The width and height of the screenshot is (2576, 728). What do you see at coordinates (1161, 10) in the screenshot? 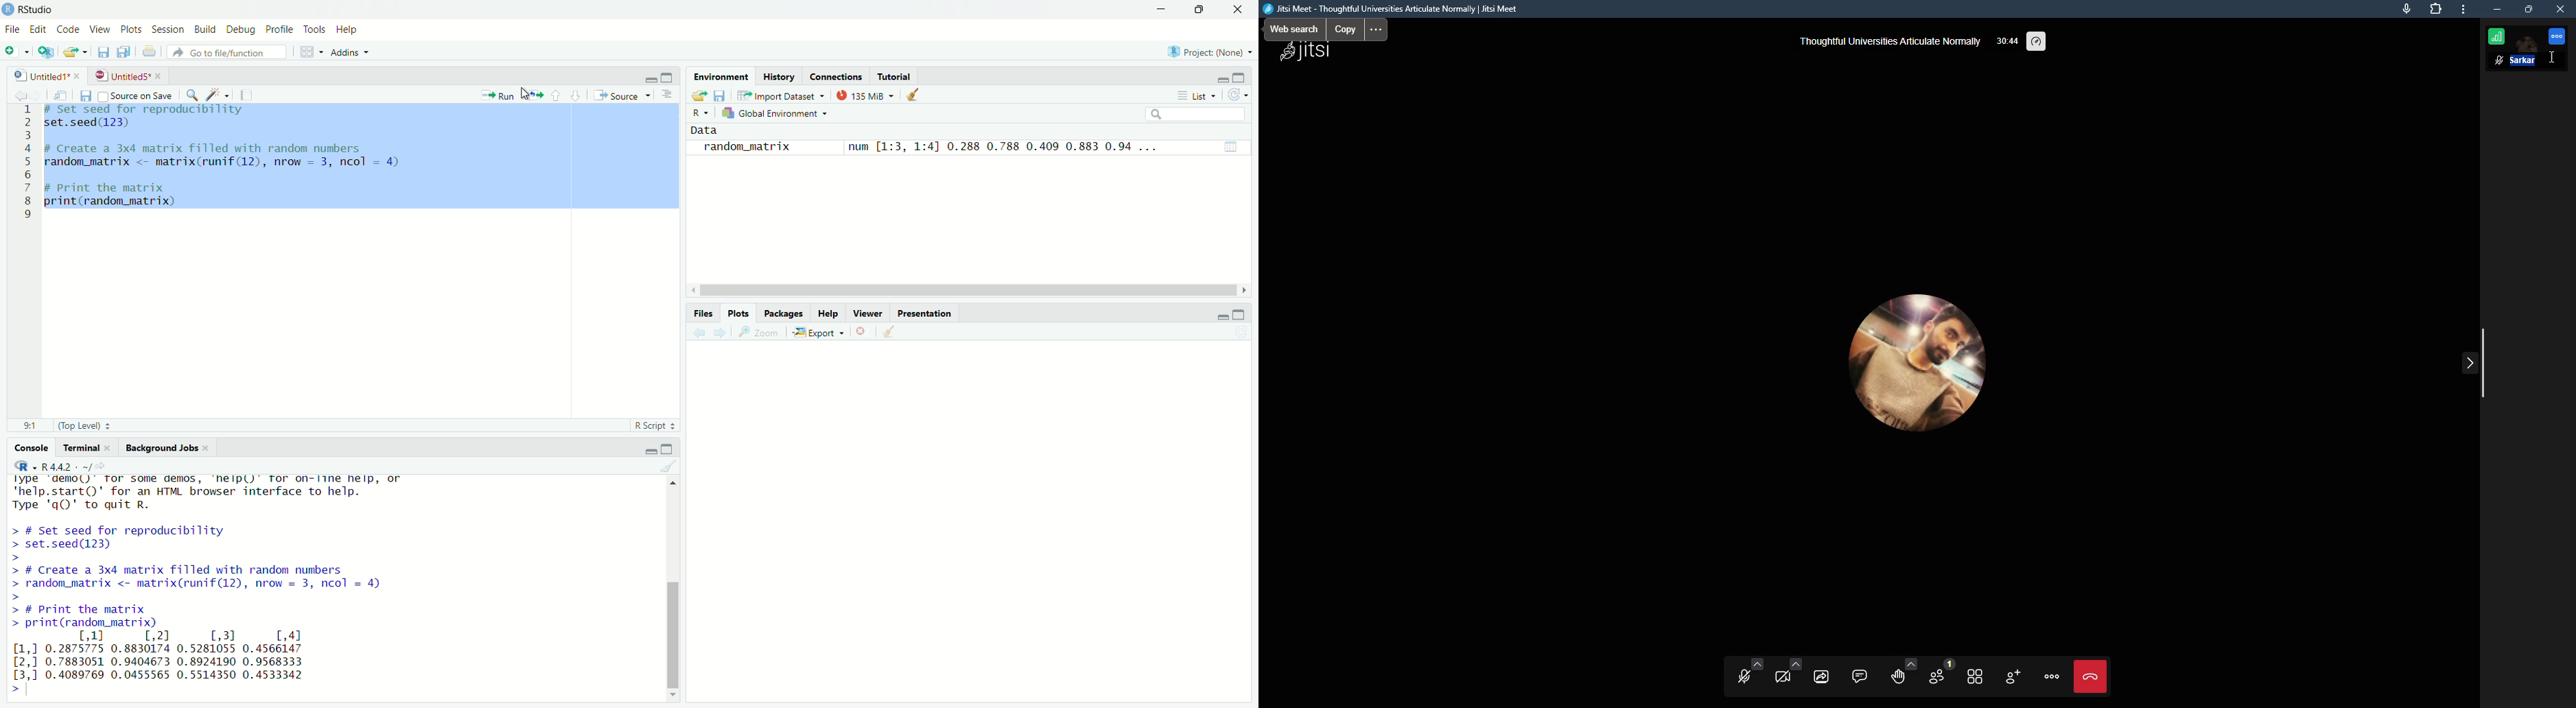
I see `minimise` at bounding box center [1161, 10].